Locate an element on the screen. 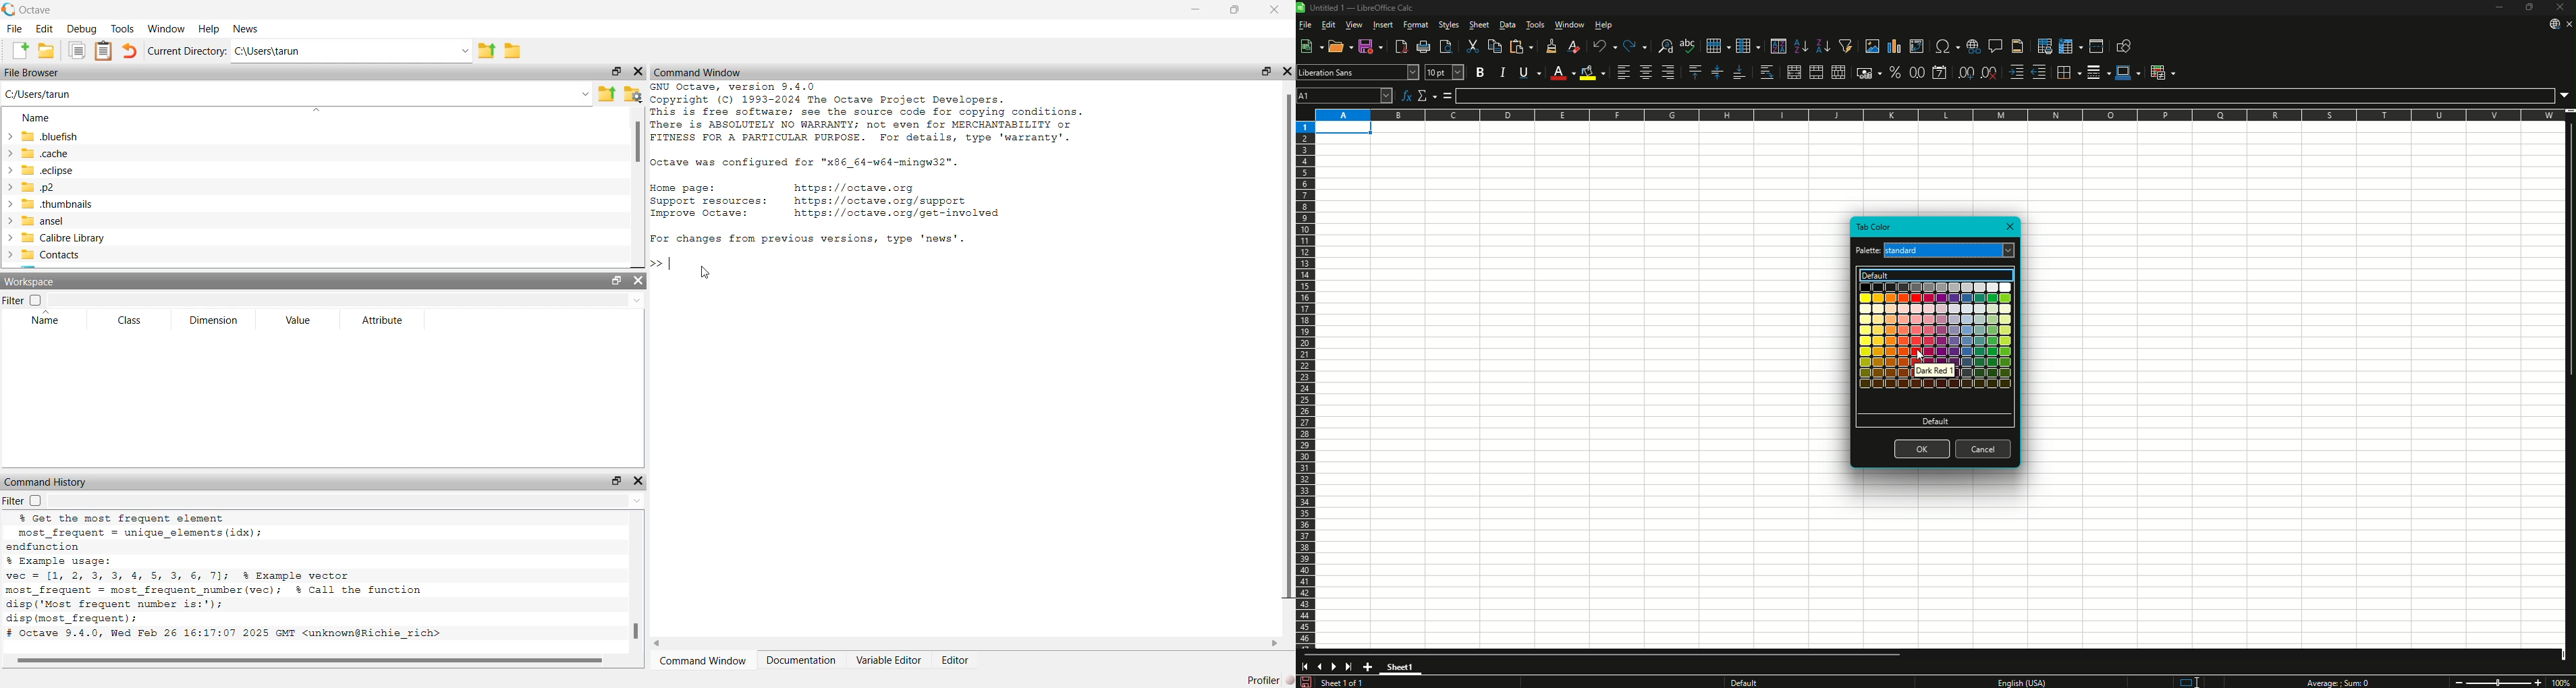  Default color is located at coordinates (1937, 275).